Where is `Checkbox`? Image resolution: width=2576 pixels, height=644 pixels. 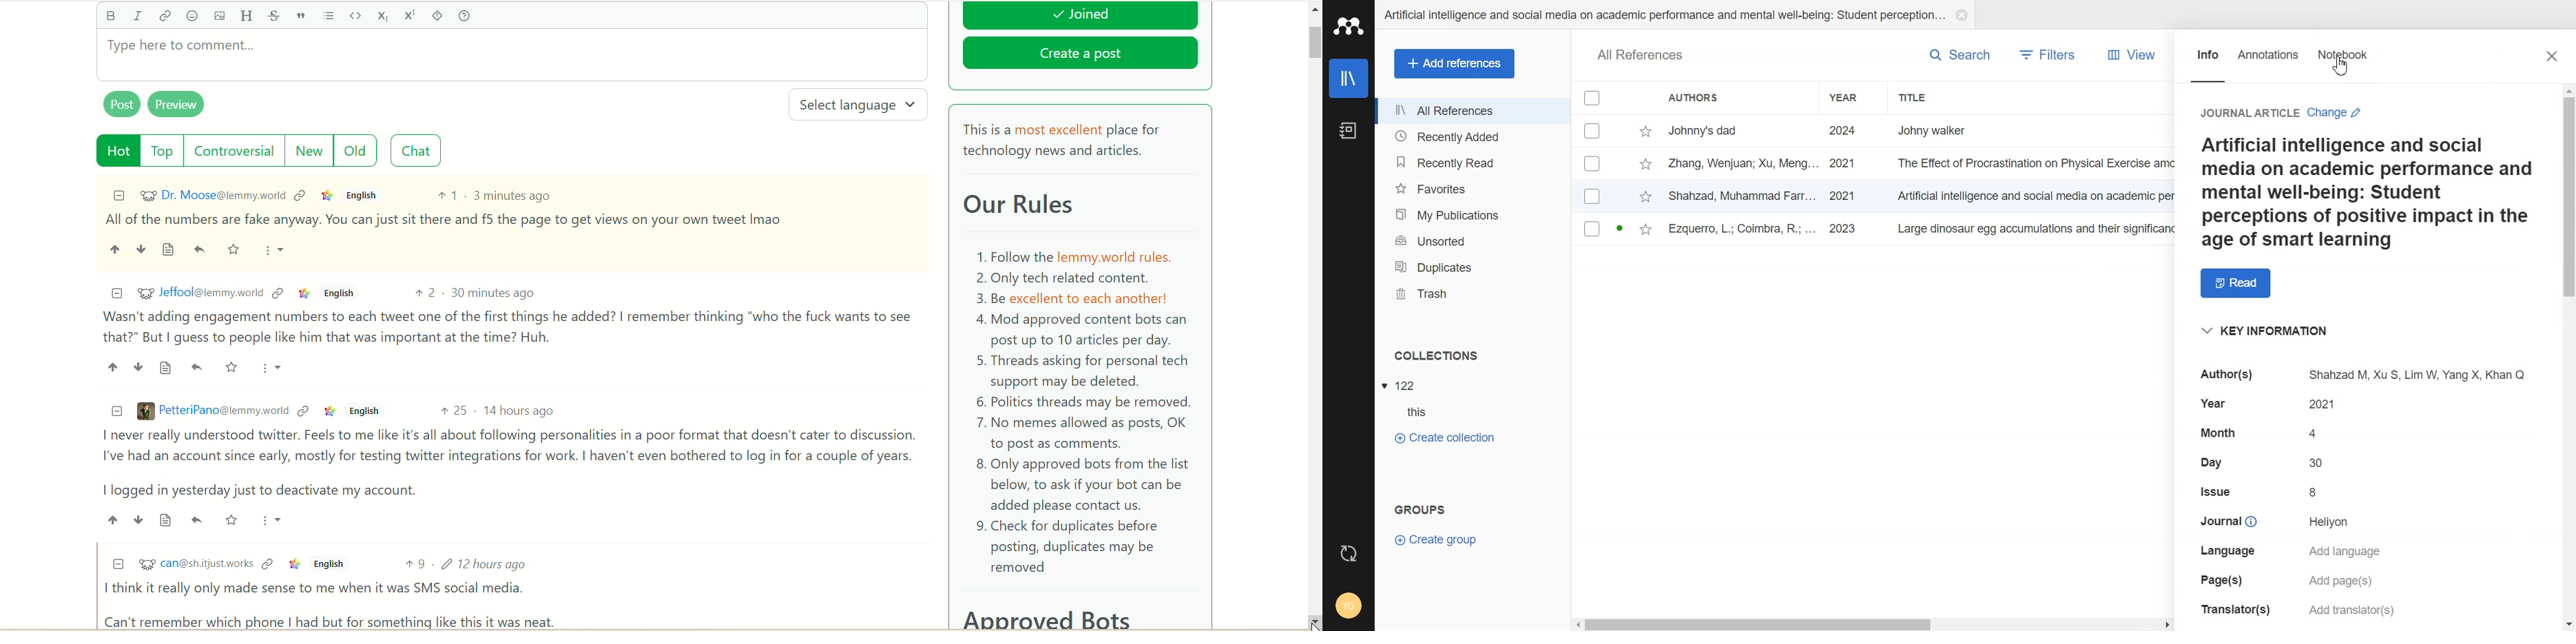 Checkbox is located at coordinates (1592, 229).